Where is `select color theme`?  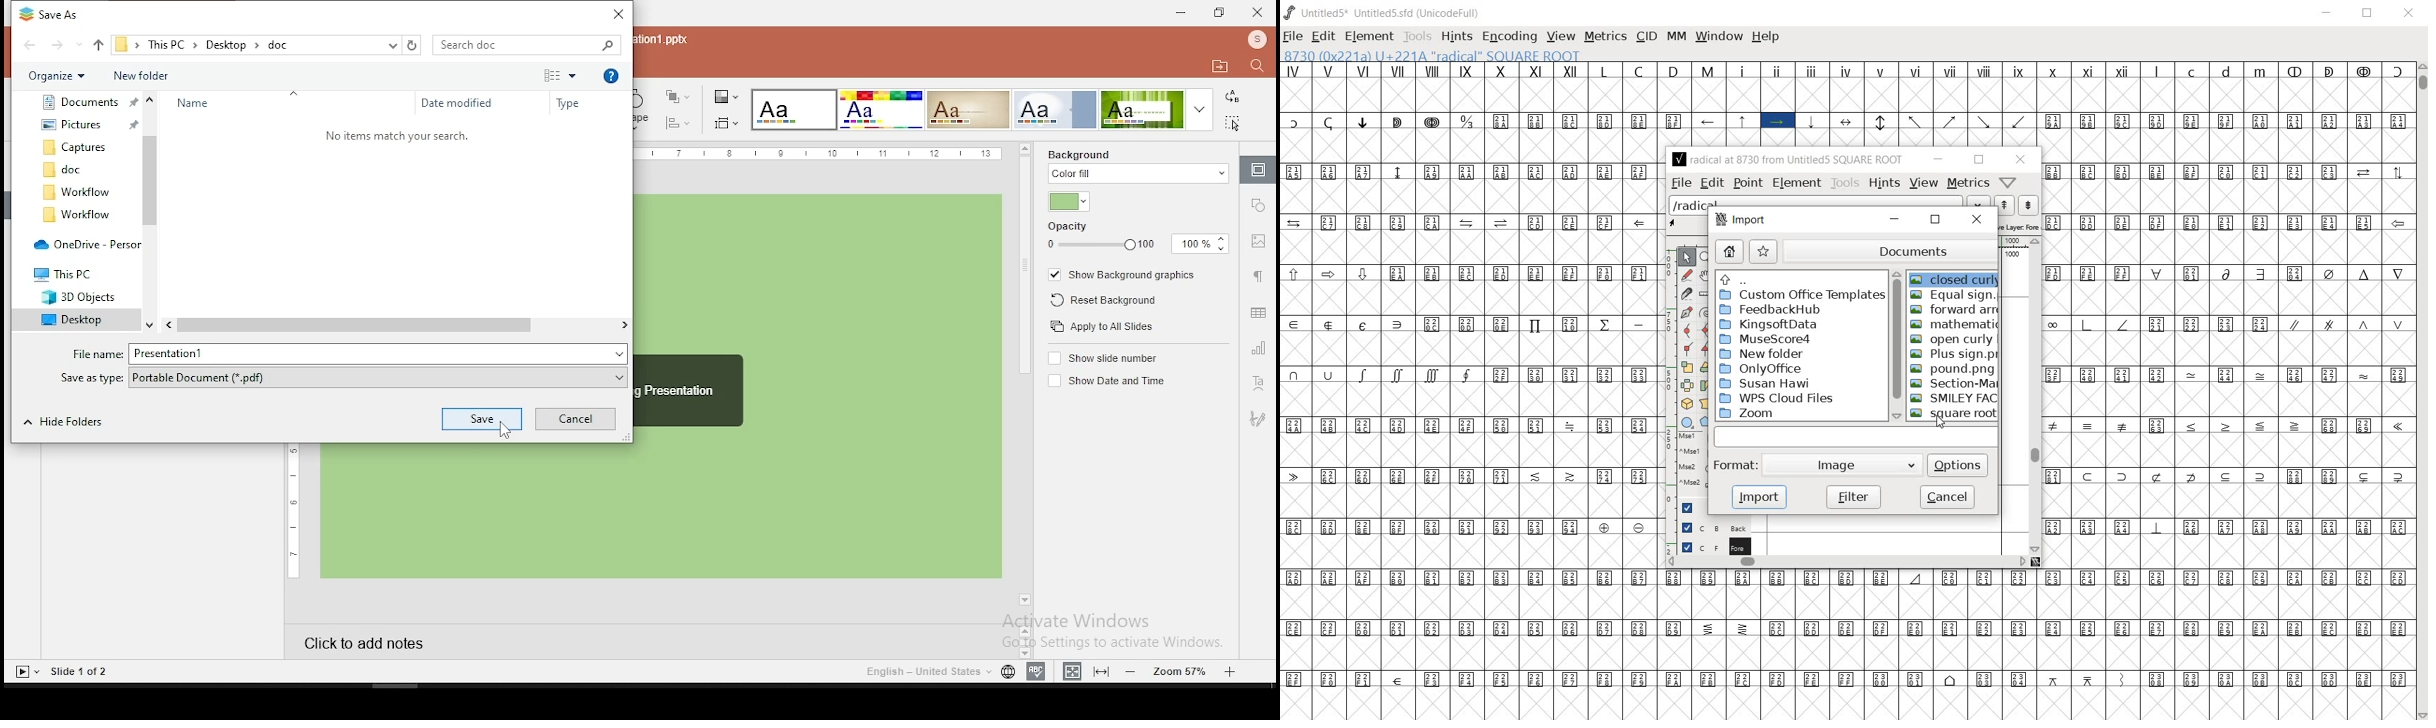 select color theme is located at coordinates (1056, 109).